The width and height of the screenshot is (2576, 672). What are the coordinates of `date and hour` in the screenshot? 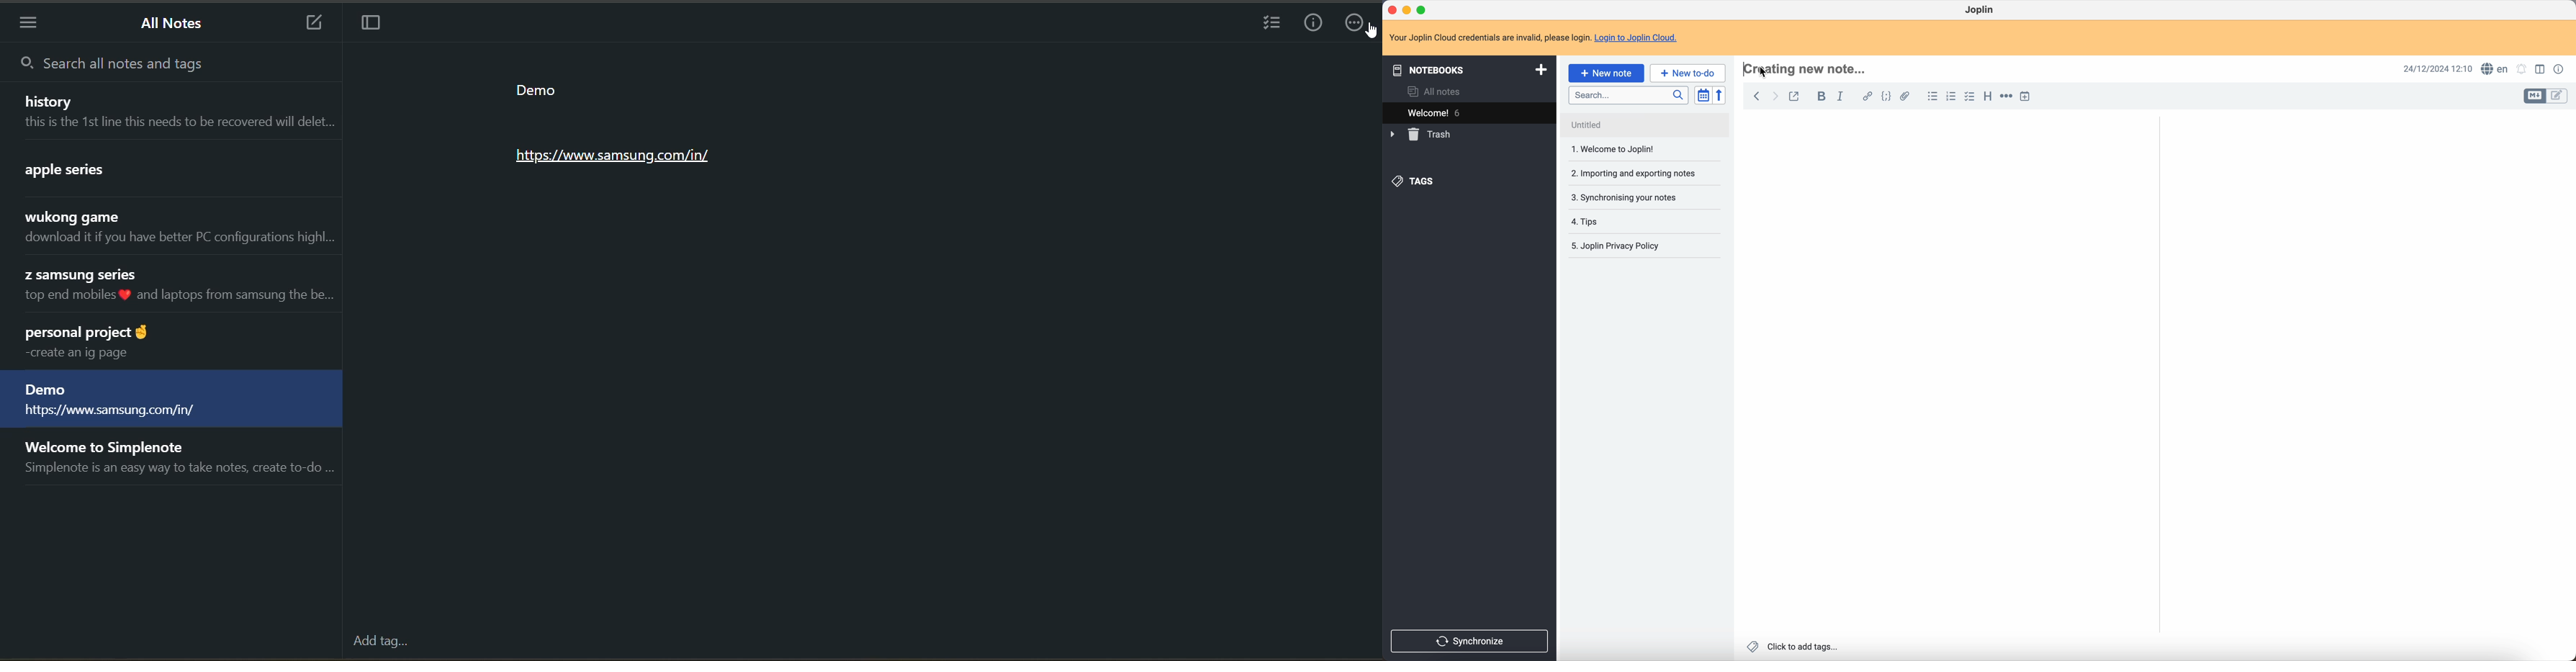 It's located at (2438, 69).